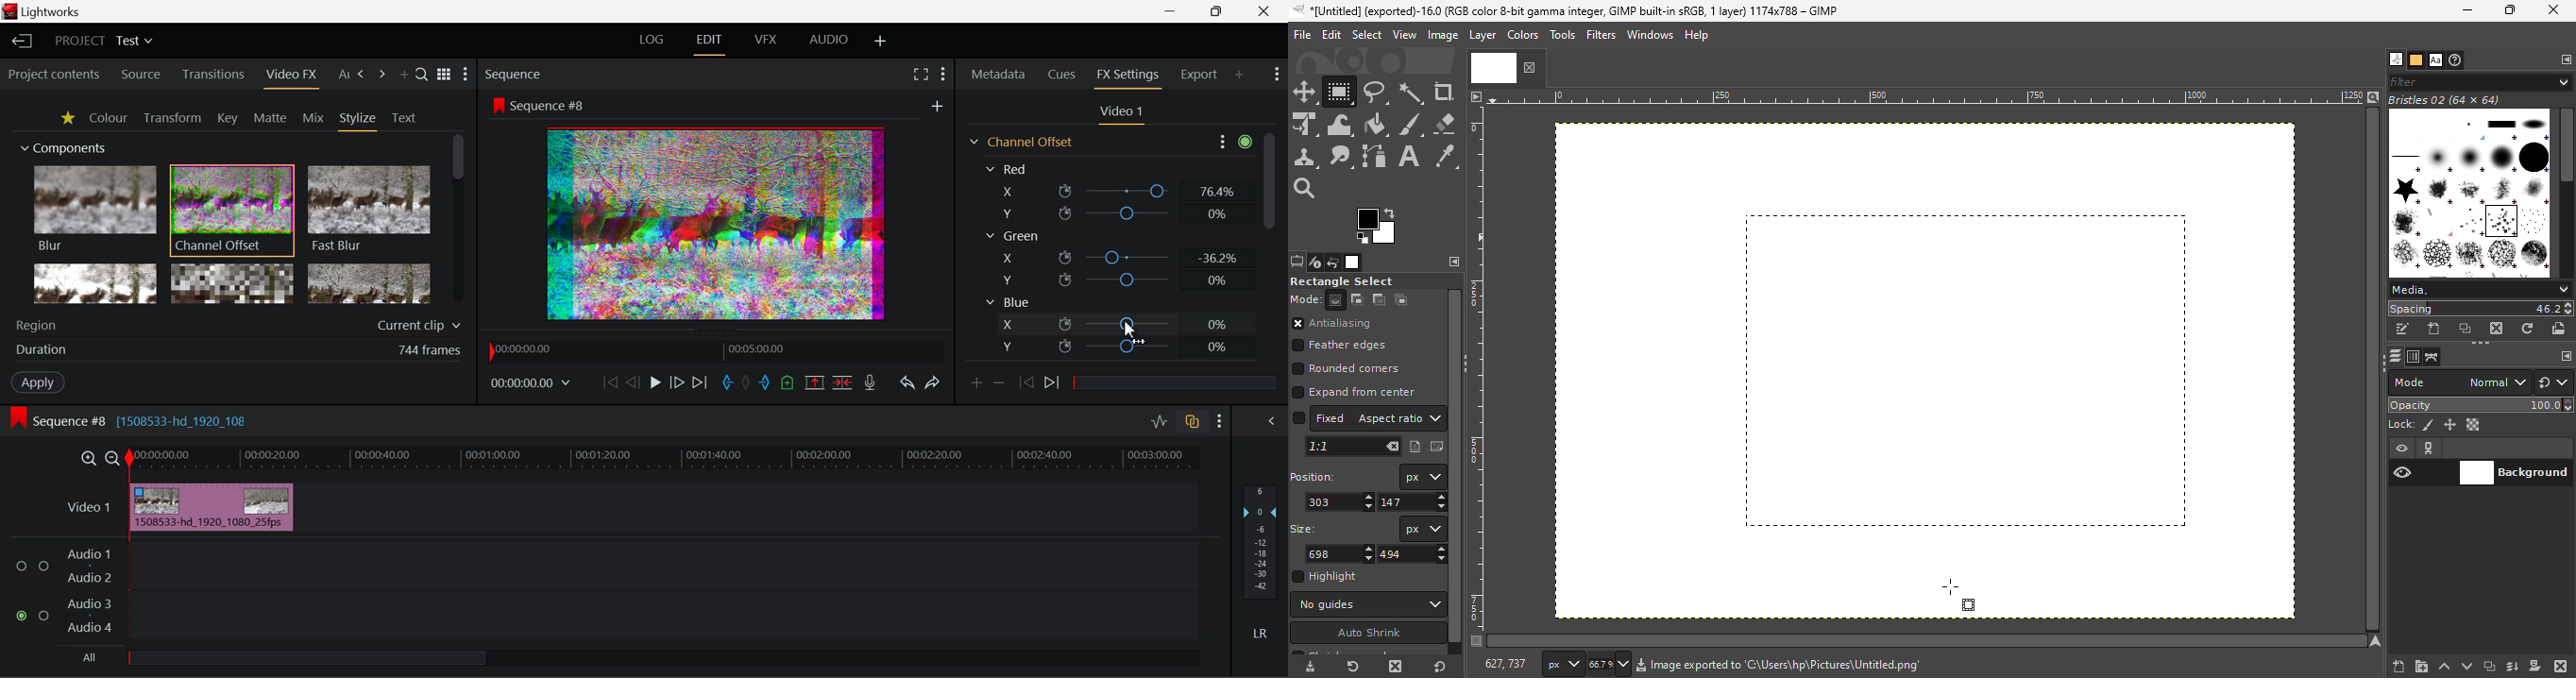 Image resolution: width=2576 pixels, height=700 pixels. Describe the element at coordinates (766, 43) in the screenshot. I see `VFX Layout` at that location.